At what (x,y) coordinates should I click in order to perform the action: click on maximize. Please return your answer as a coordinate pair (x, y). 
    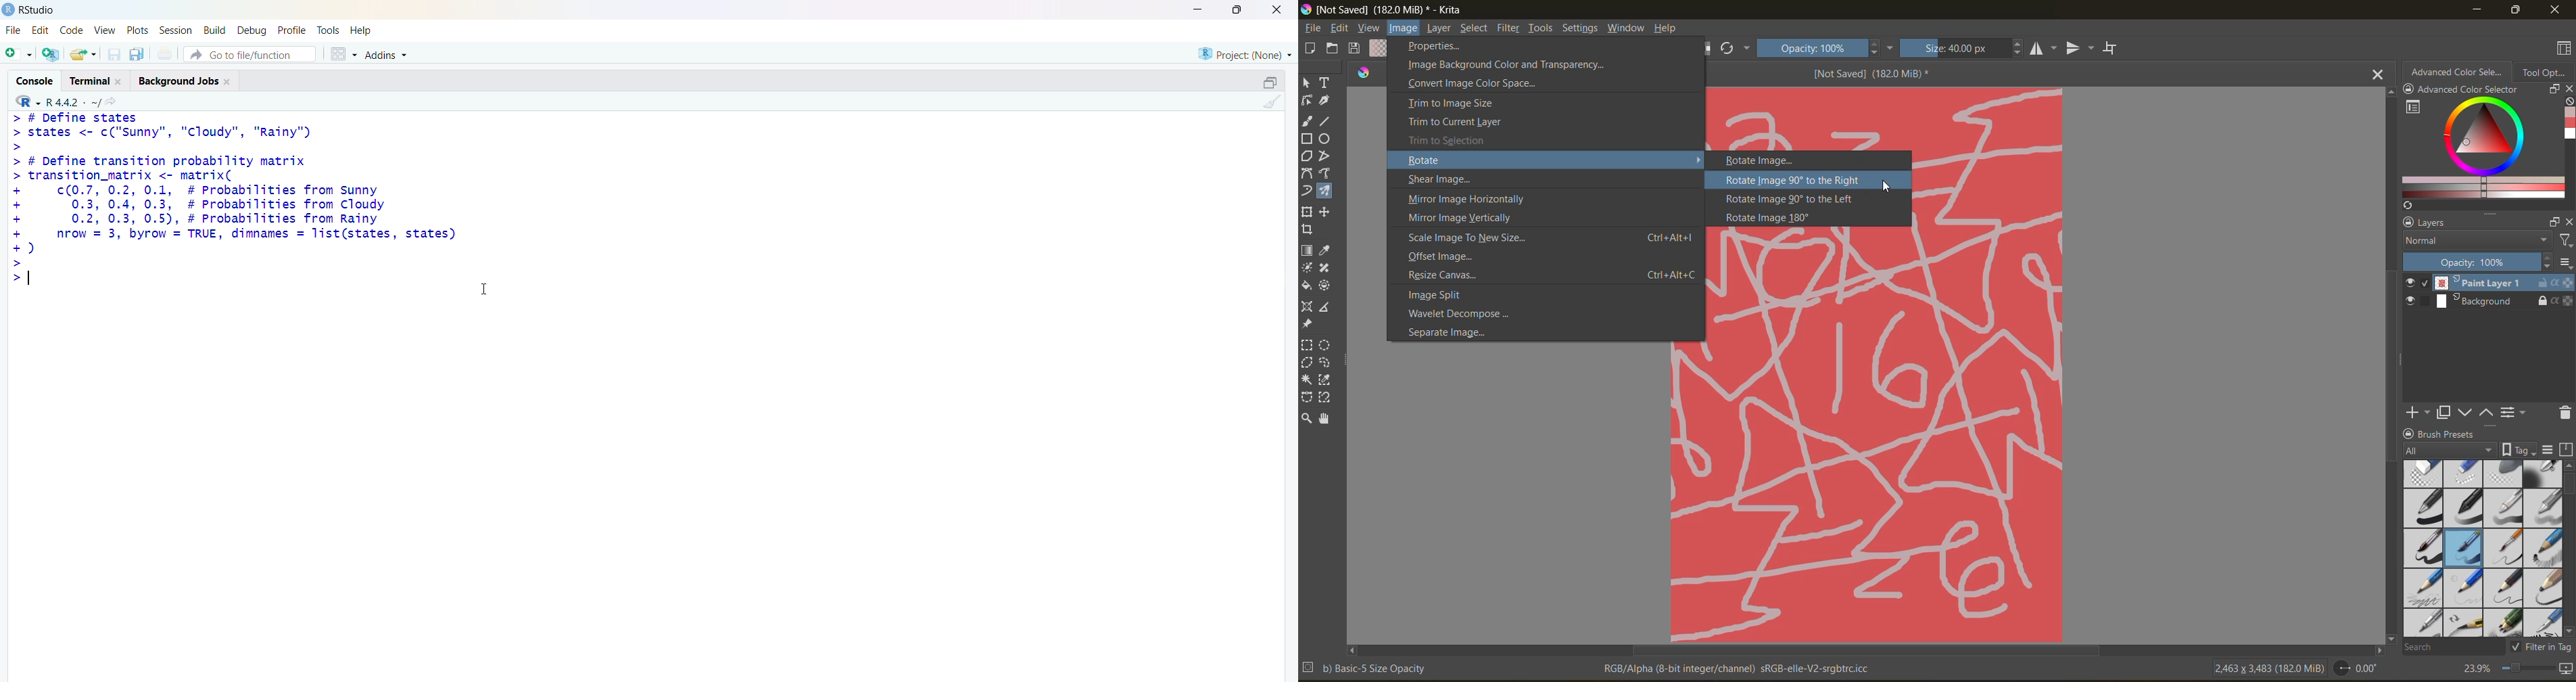
    Looking at the image, I should click on (2513, 11).